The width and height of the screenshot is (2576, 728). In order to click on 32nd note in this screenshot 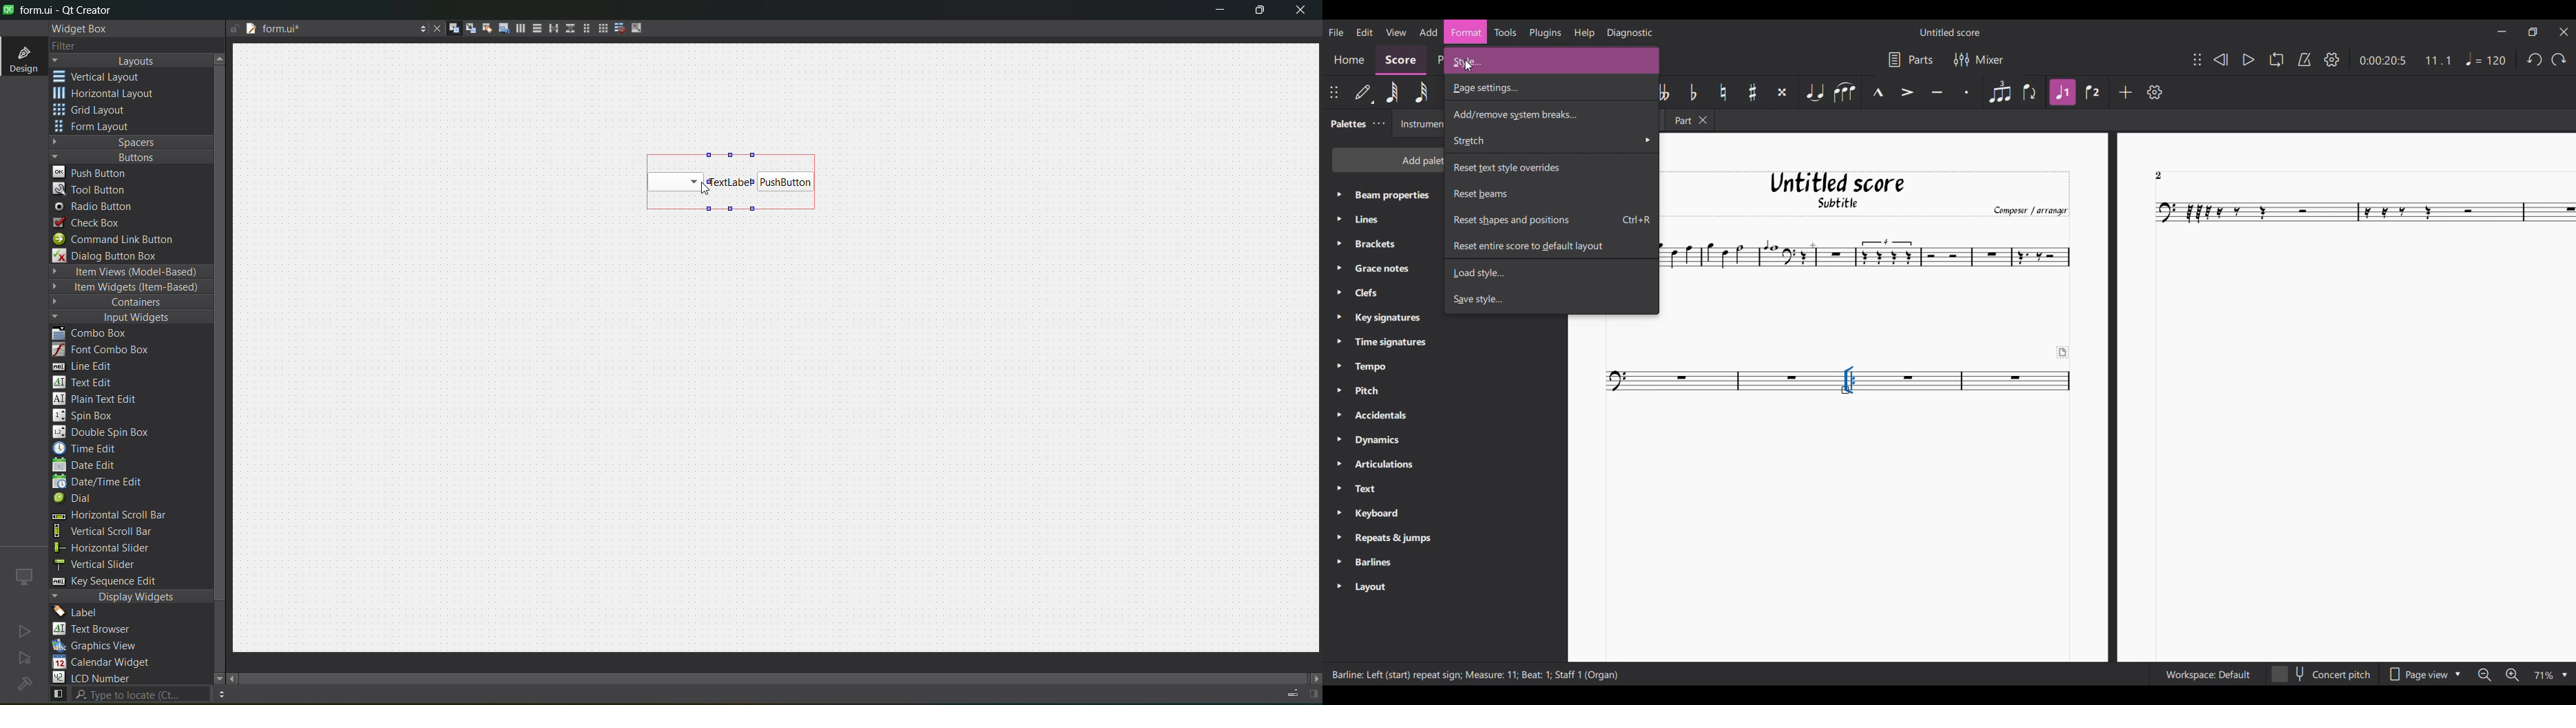, I will do `click(1422, 93)`.